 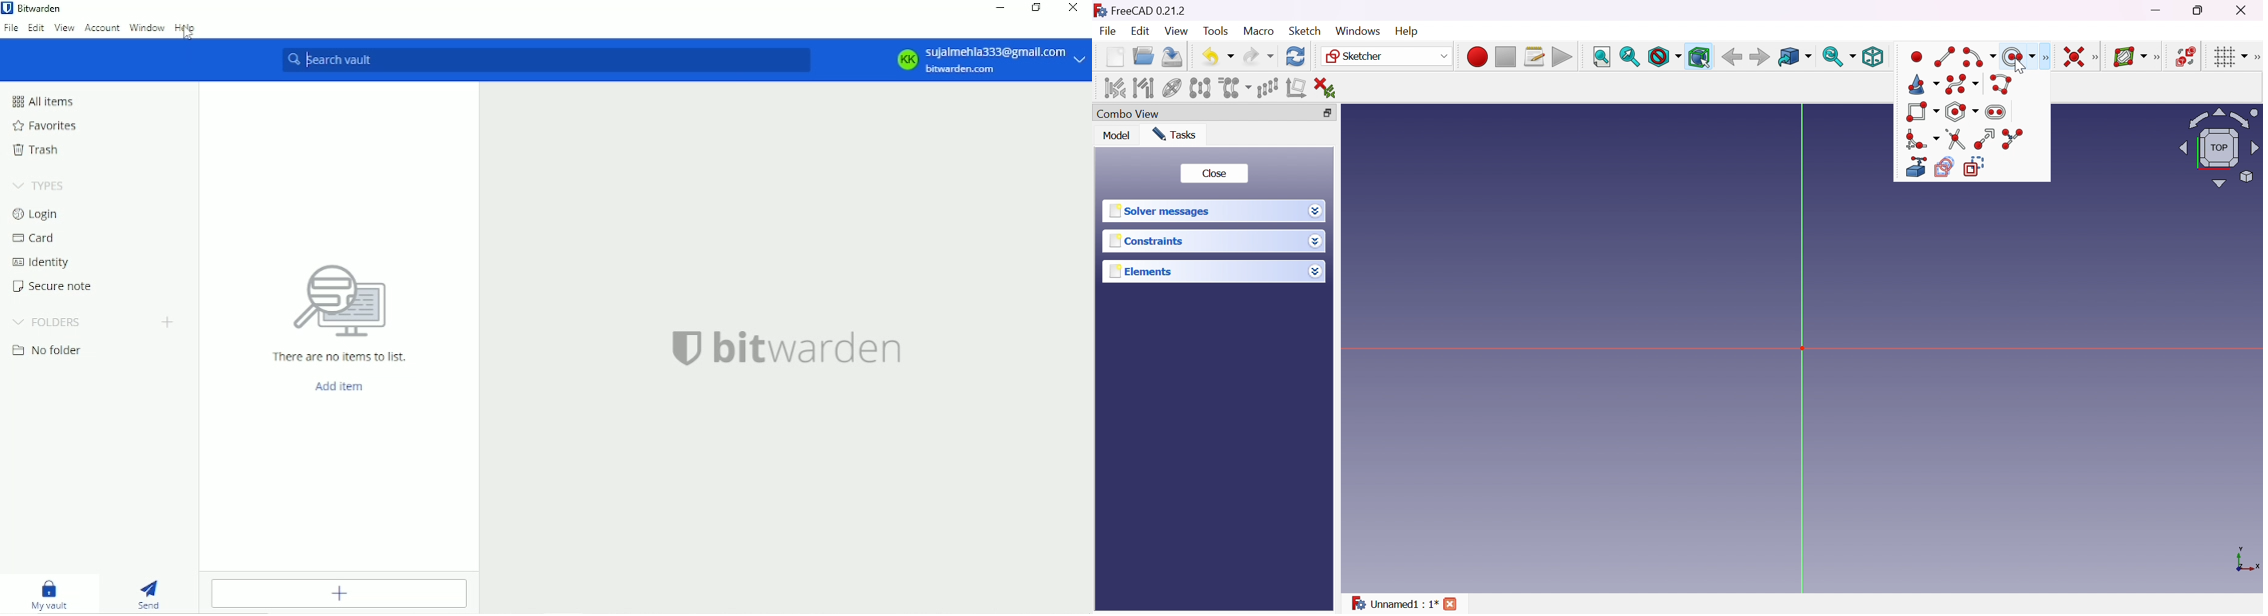 What do you see at coordinates (1267, 87) in the screenshot?
I see `Rectangular array` at bounding box center [1267, 87].